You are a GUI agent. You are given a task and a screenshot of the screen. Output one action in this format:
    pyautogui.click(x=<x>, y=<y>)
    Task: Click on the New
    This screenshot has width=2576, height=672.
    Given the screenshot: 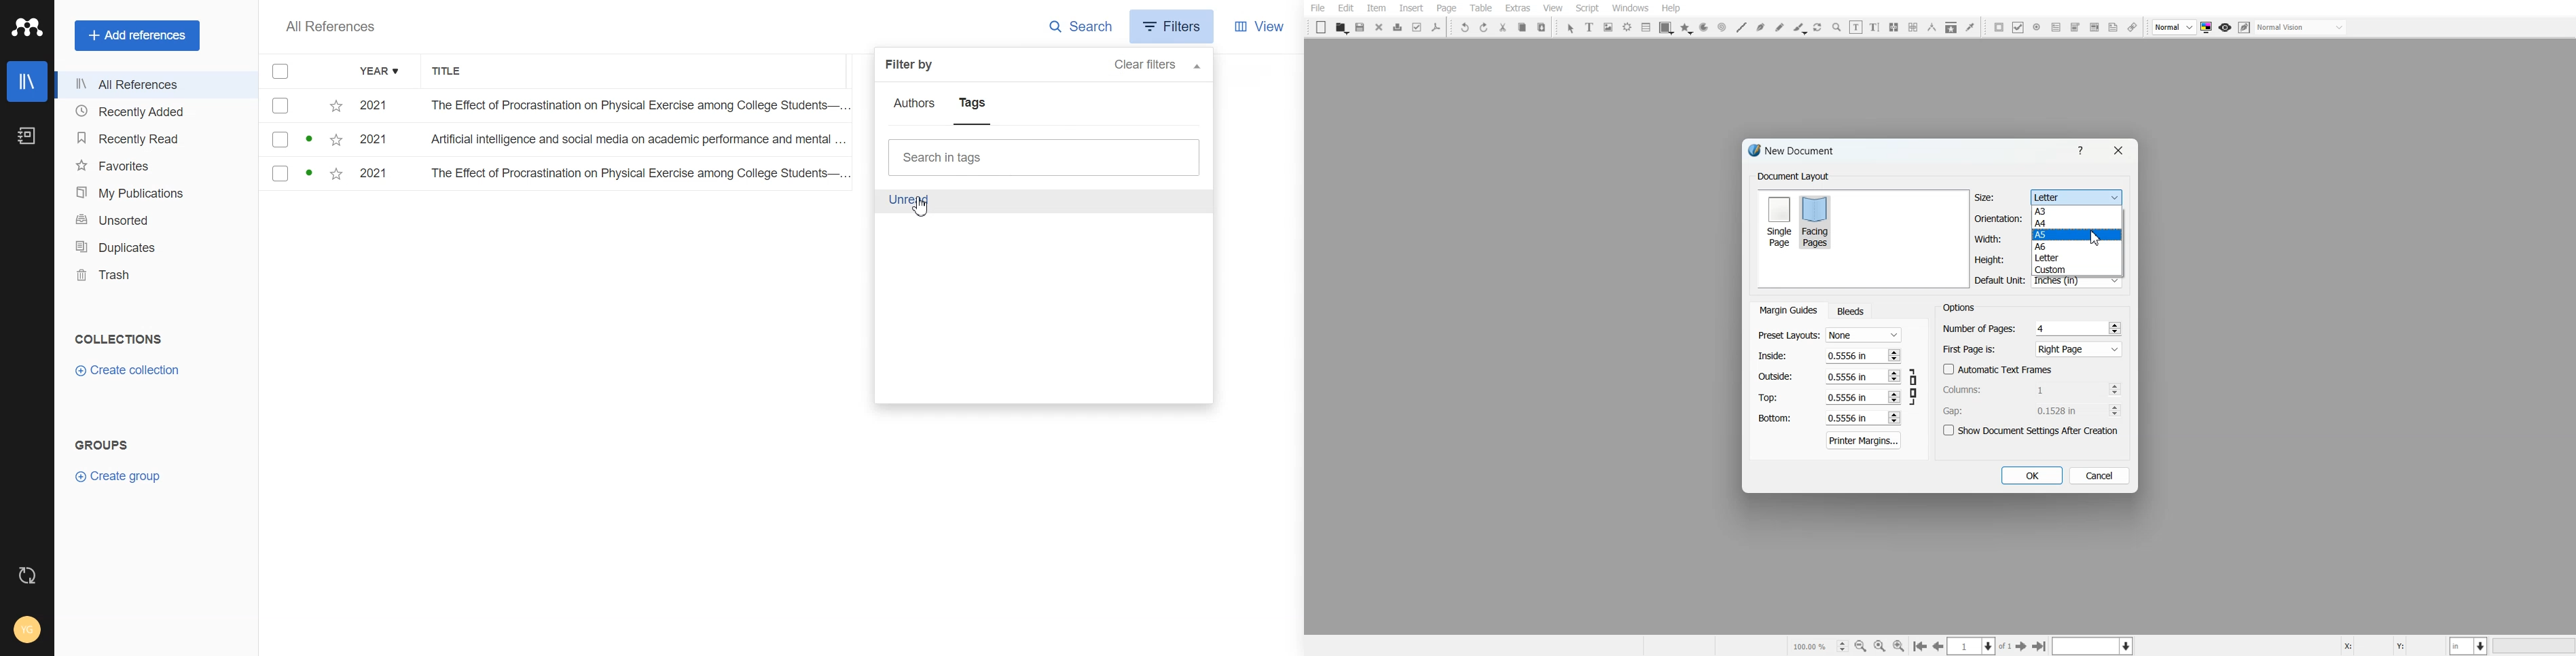 What is the action you would take?
    pyautogui.click(x=1321, y=27)
    